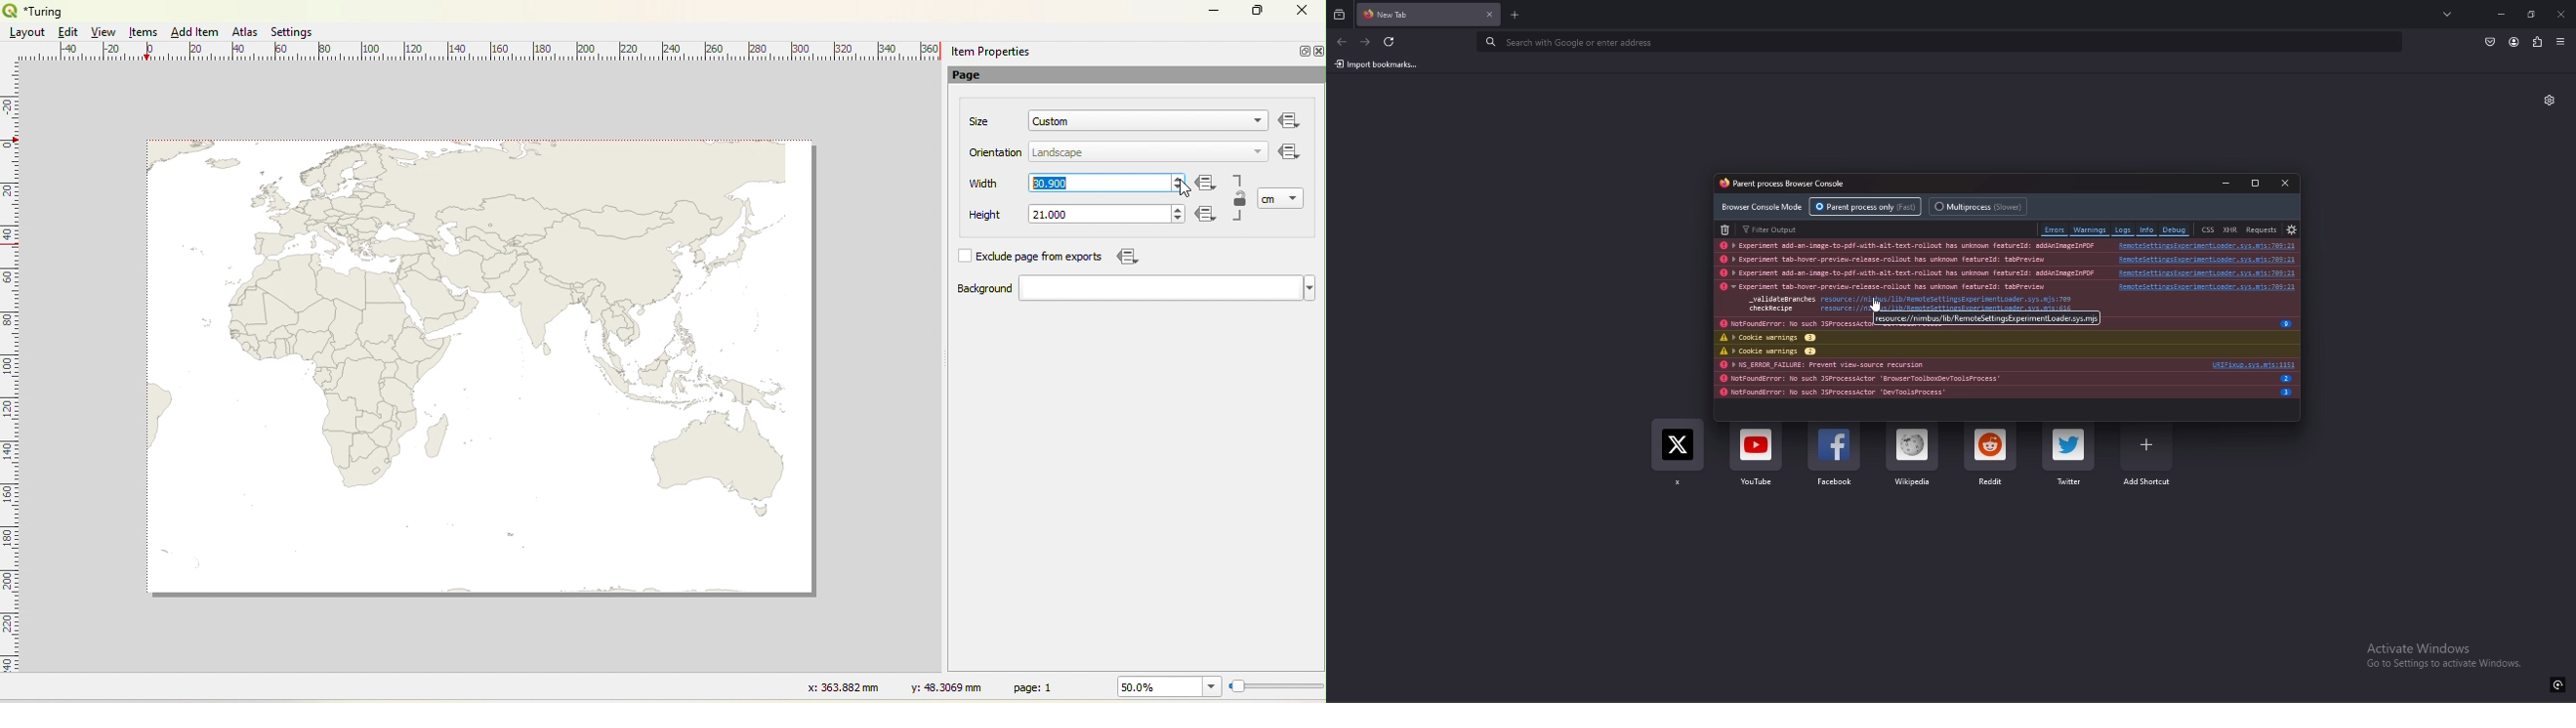 This screenshot has width=2576, height=728. Describe the element at coordinates (1679, 456) in the screenshot. I see `x` at that location.